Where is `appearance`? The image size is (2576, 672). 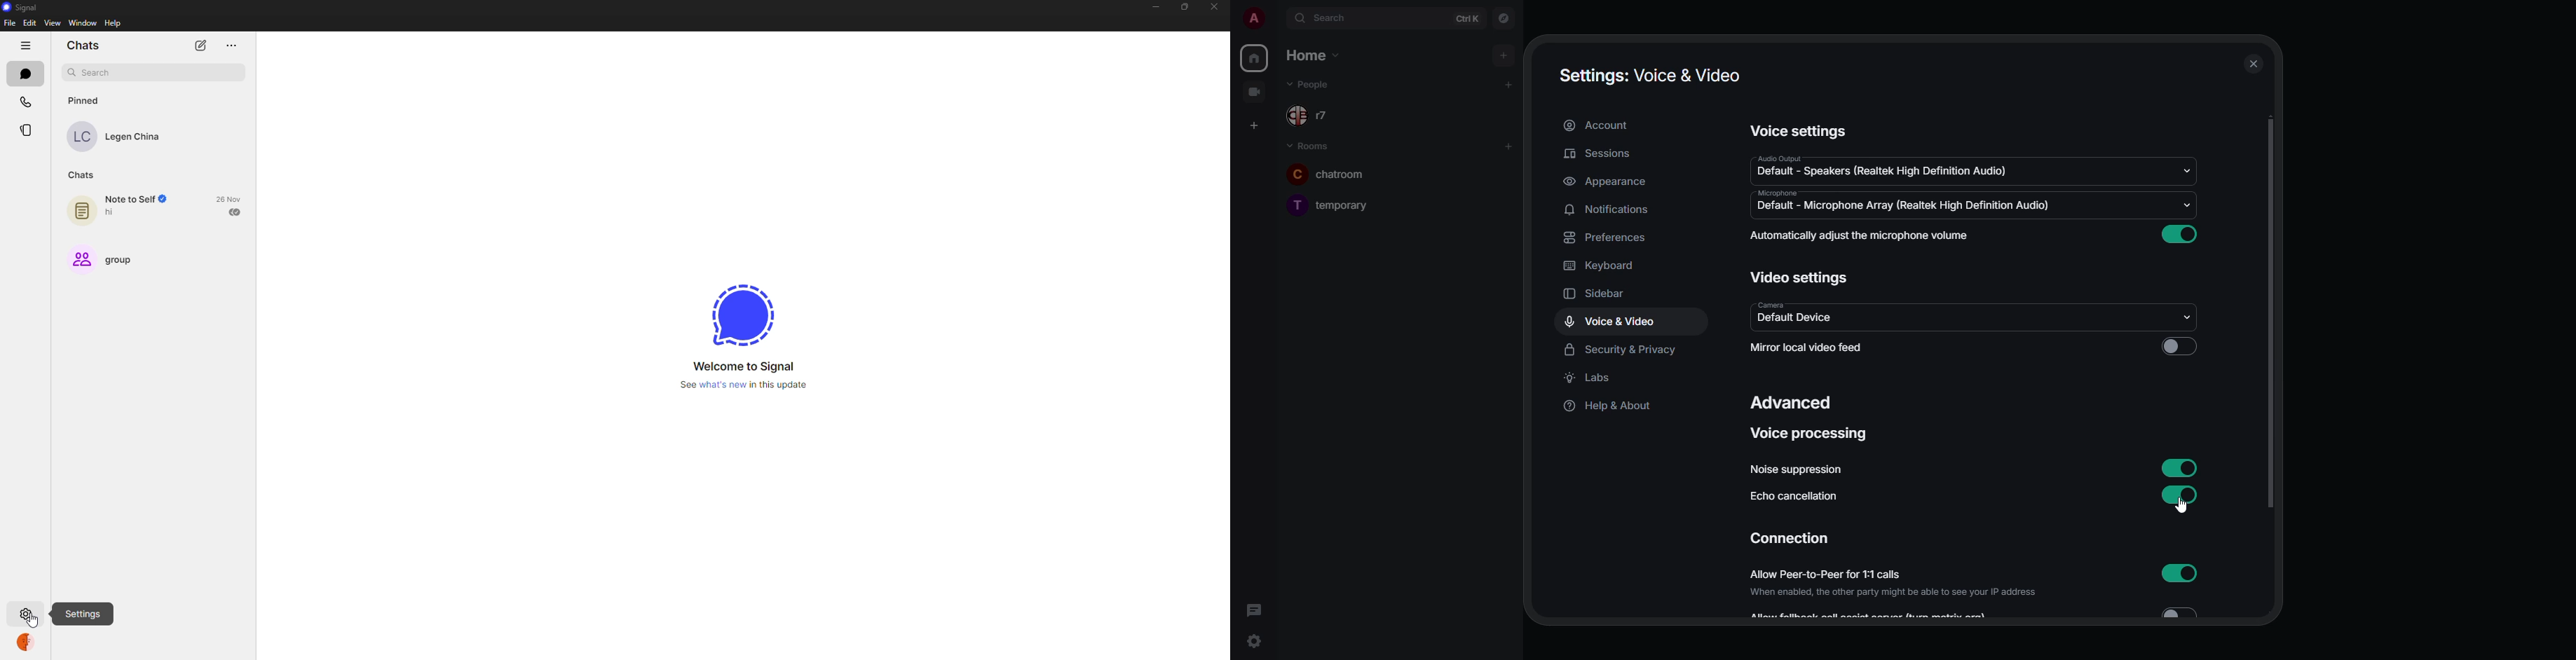
appearance is located at coordinates (1607, 183).